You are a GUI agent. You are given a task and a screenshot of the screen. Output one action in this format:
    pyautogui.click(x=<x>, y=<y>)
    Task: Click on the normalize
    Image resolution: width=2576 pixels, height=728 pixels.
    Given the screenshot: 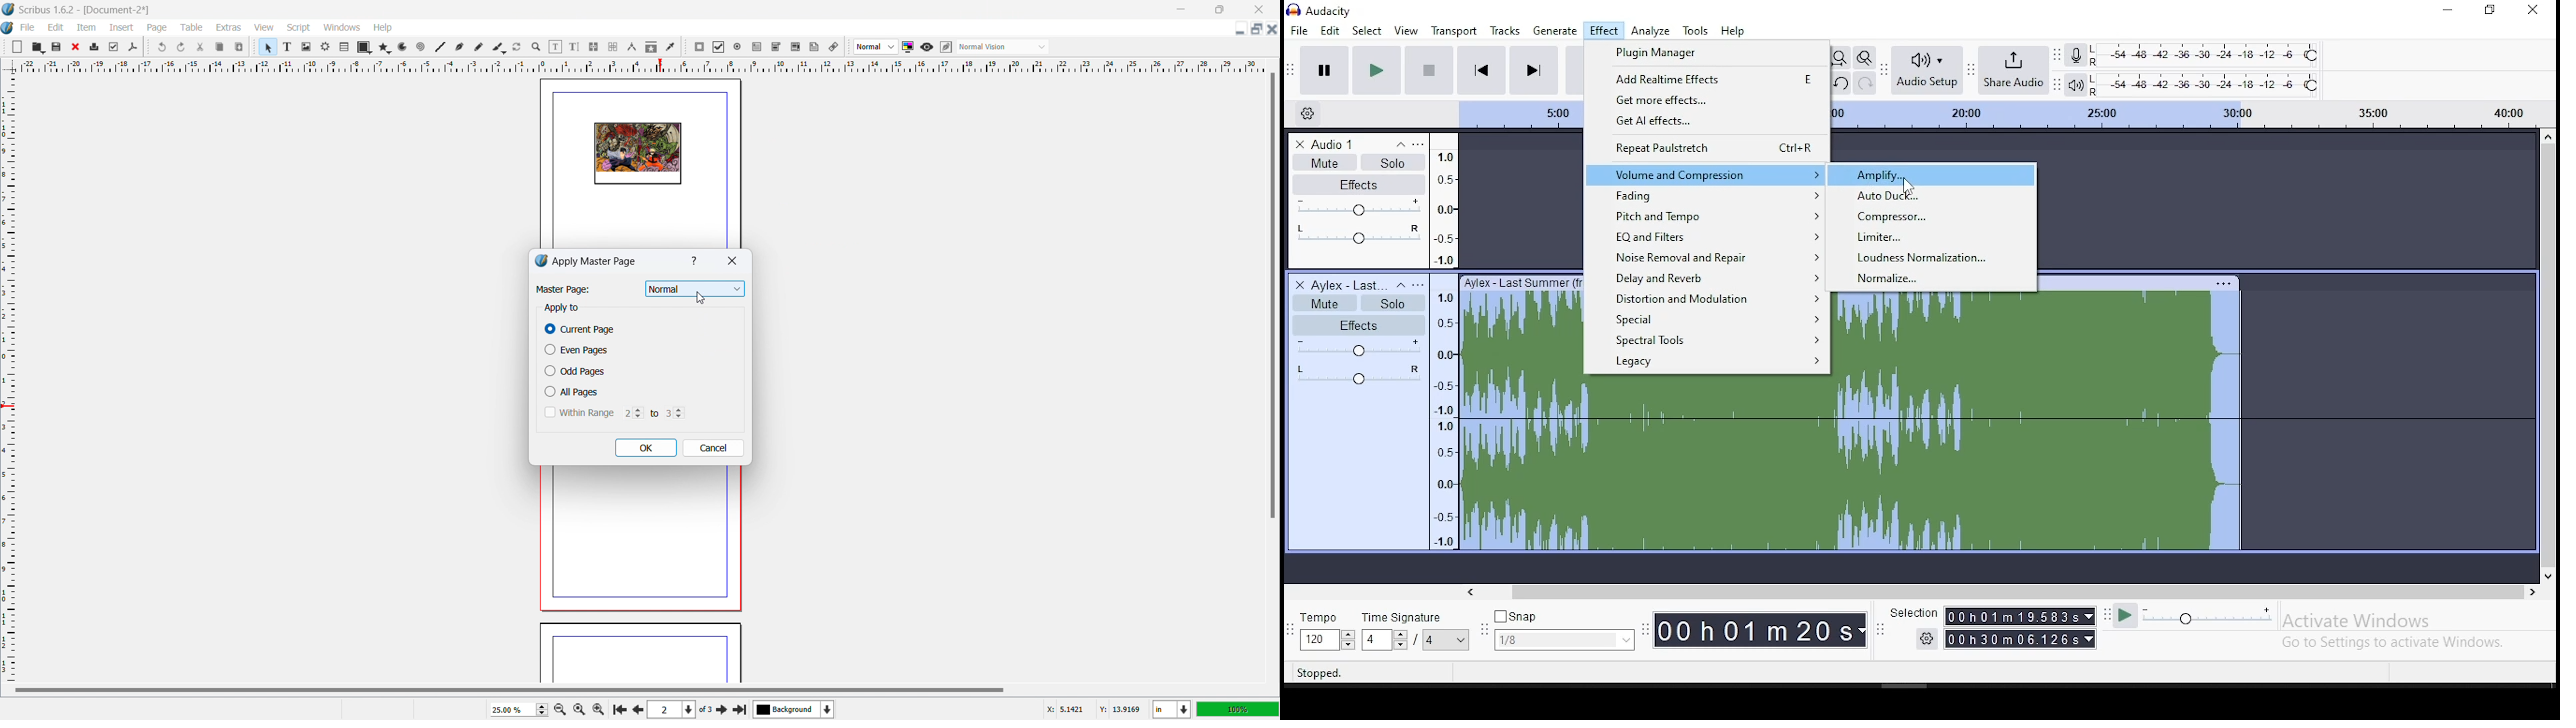 What is the action you would take?
    pyautogui.click(x=1933, y=277)
    